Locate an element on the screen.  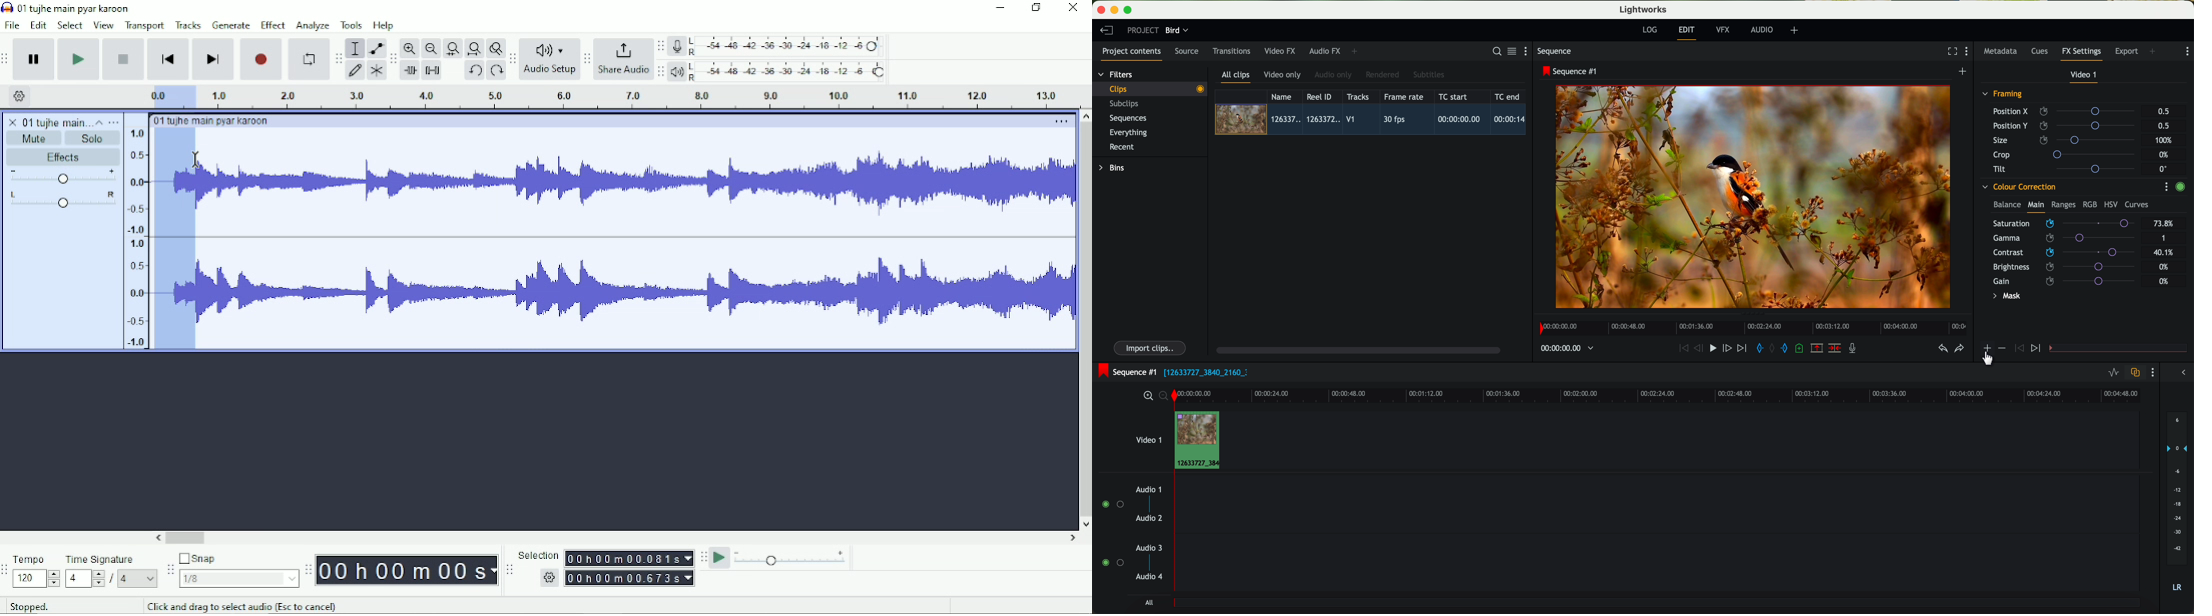
/ is located at coordinates (113, 579).